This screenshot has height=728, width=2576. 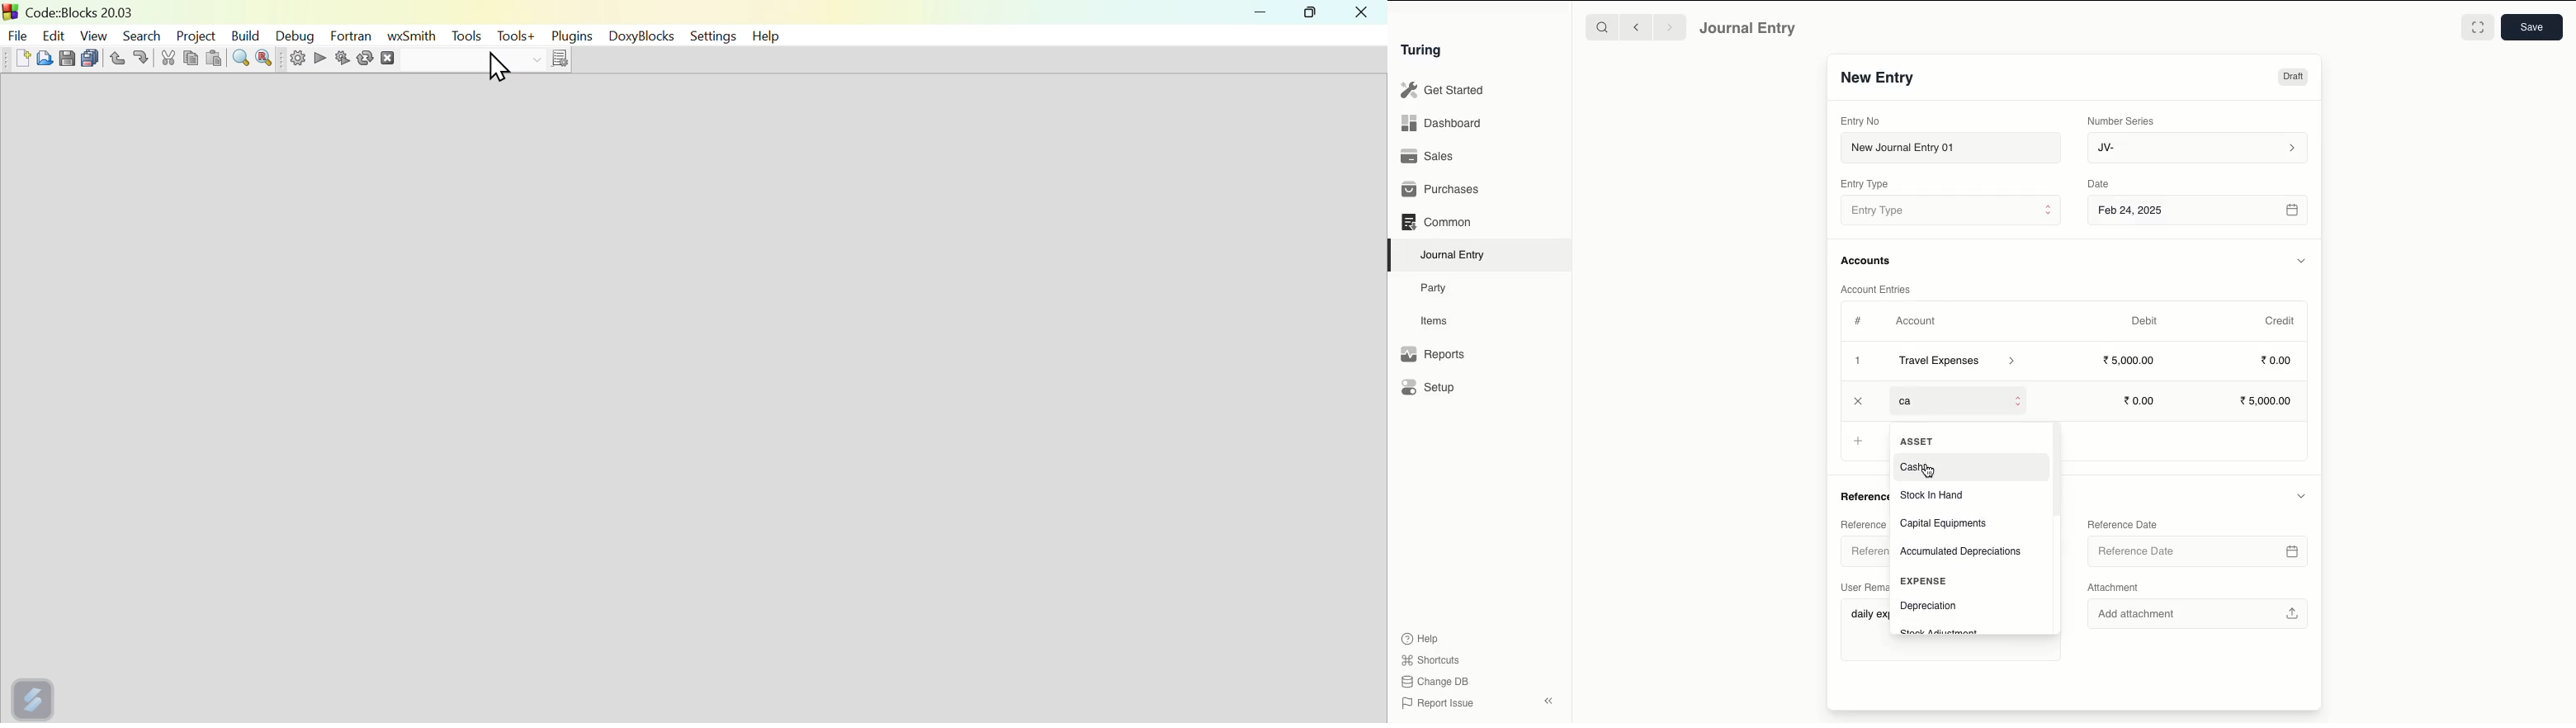 What do you see at coordinates (319, 56) in the screenshot?
I see `Play` at bounding box center [319, 56].